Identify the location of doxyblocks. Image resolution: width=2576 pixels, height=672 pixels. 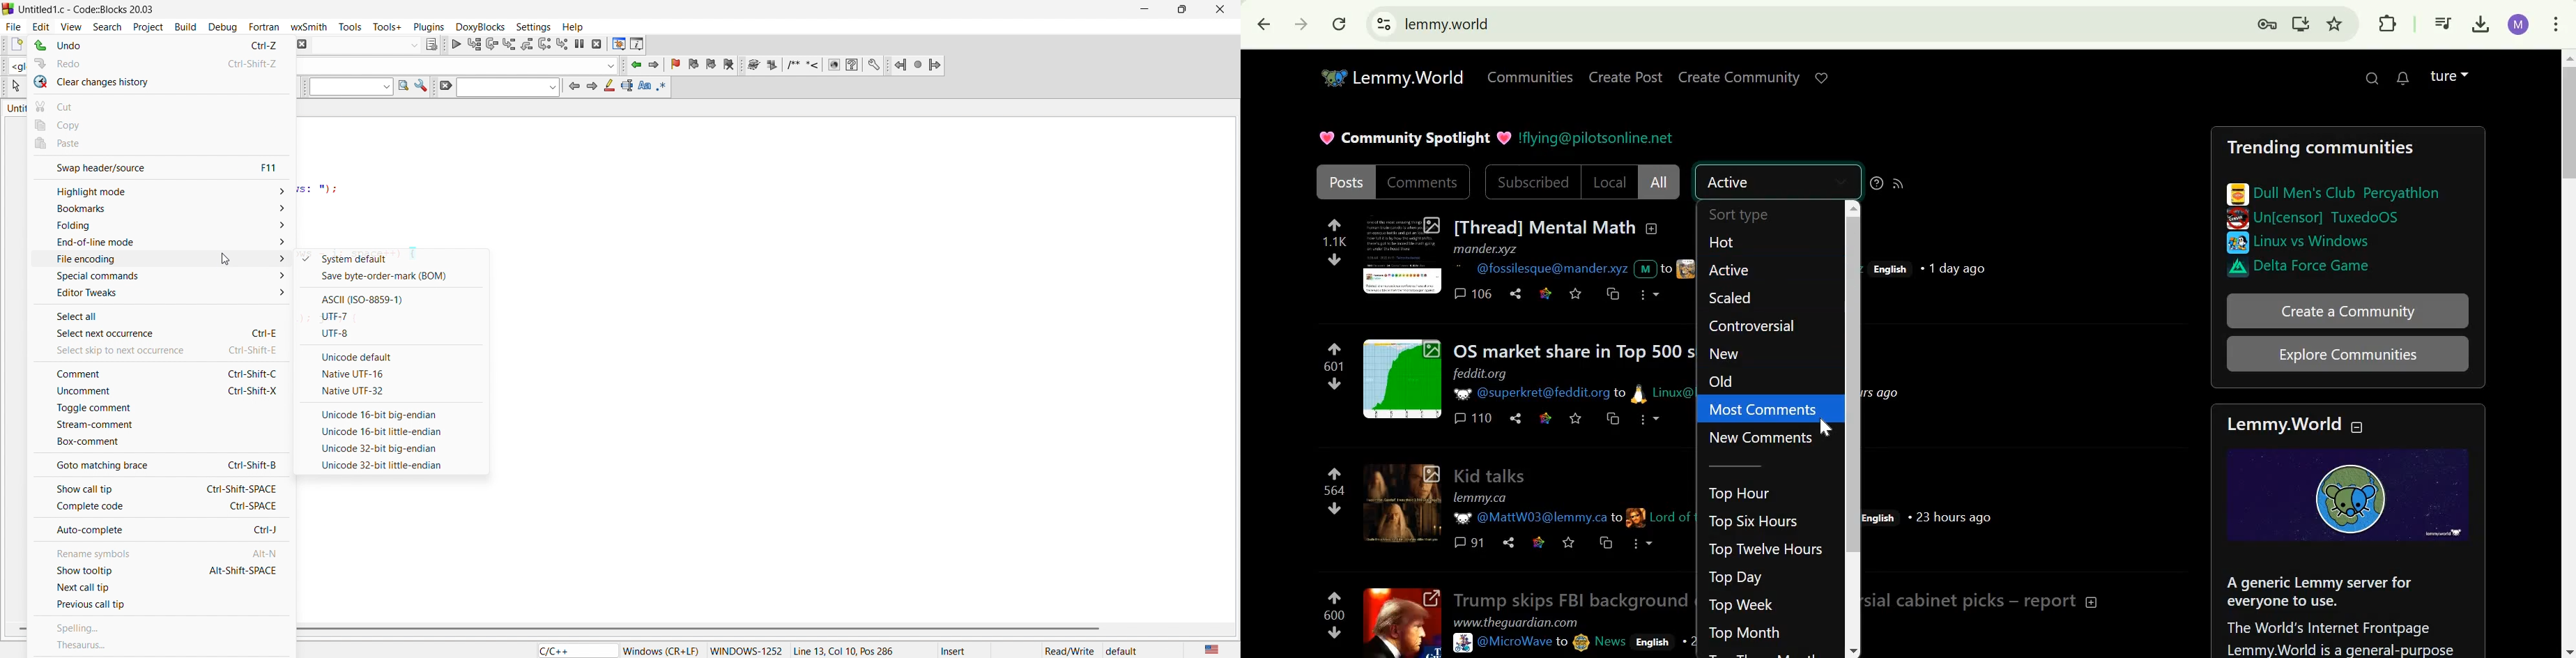
(479, 28).